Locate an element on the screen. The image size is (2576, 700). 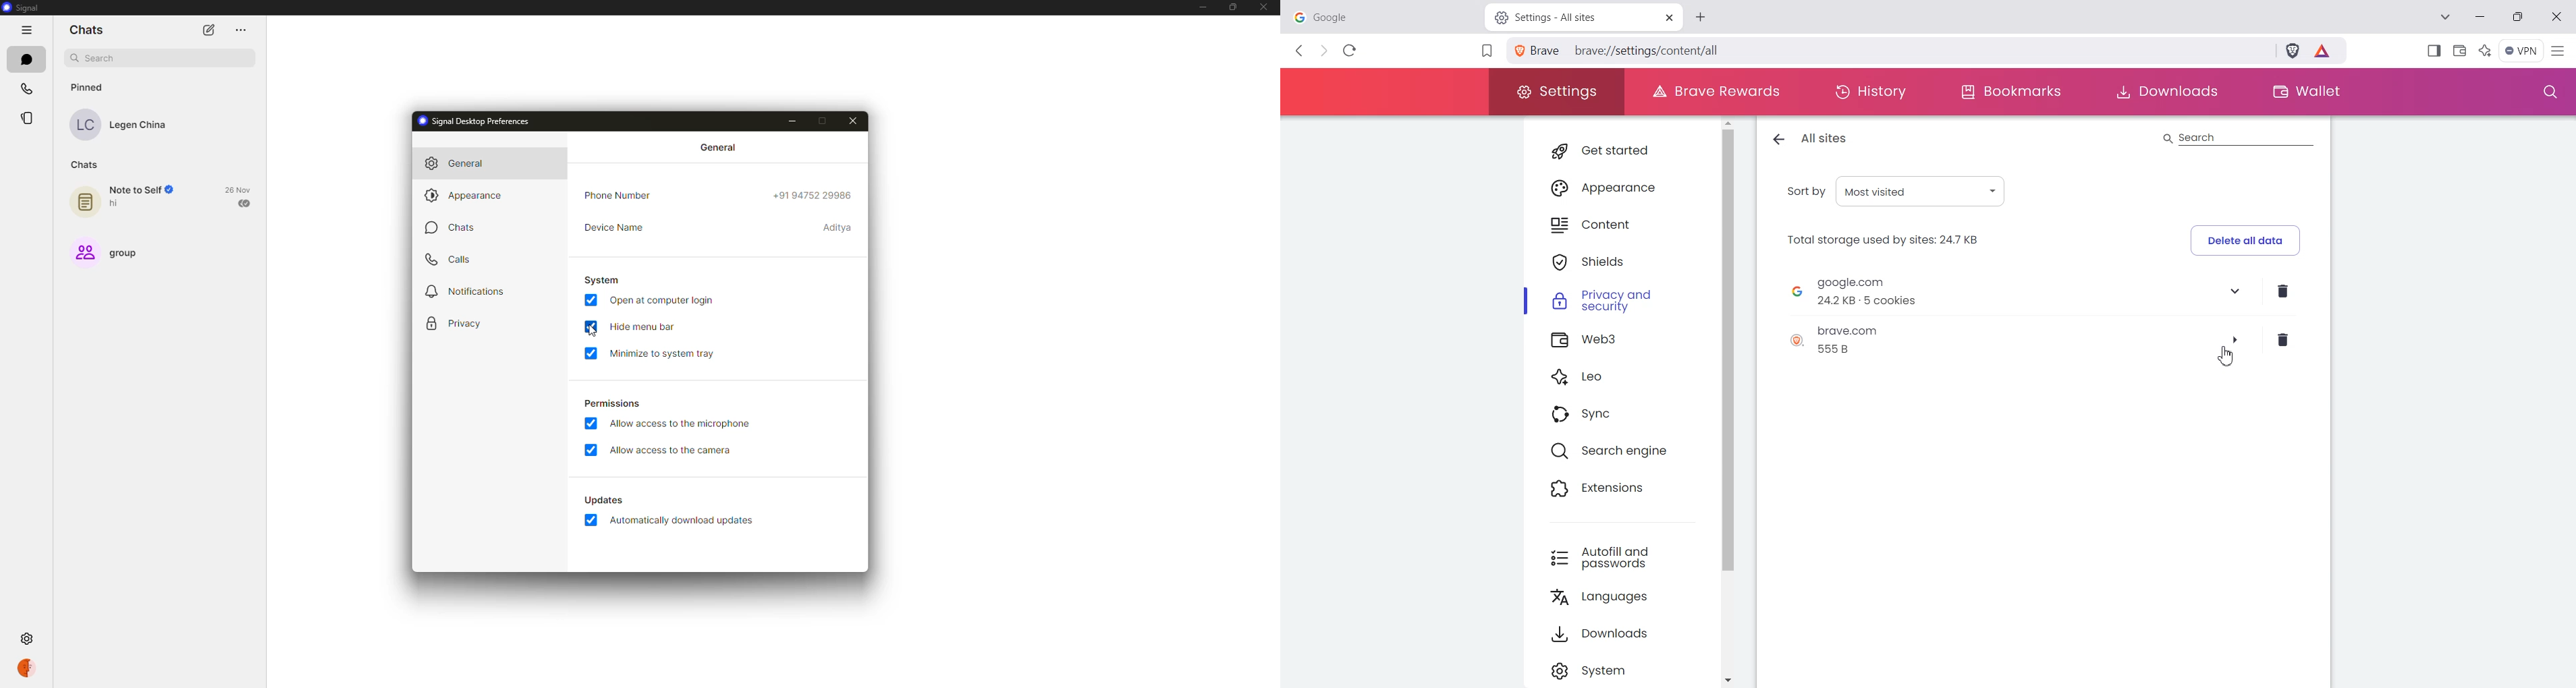
new chat is located at coordinates (208, 31).